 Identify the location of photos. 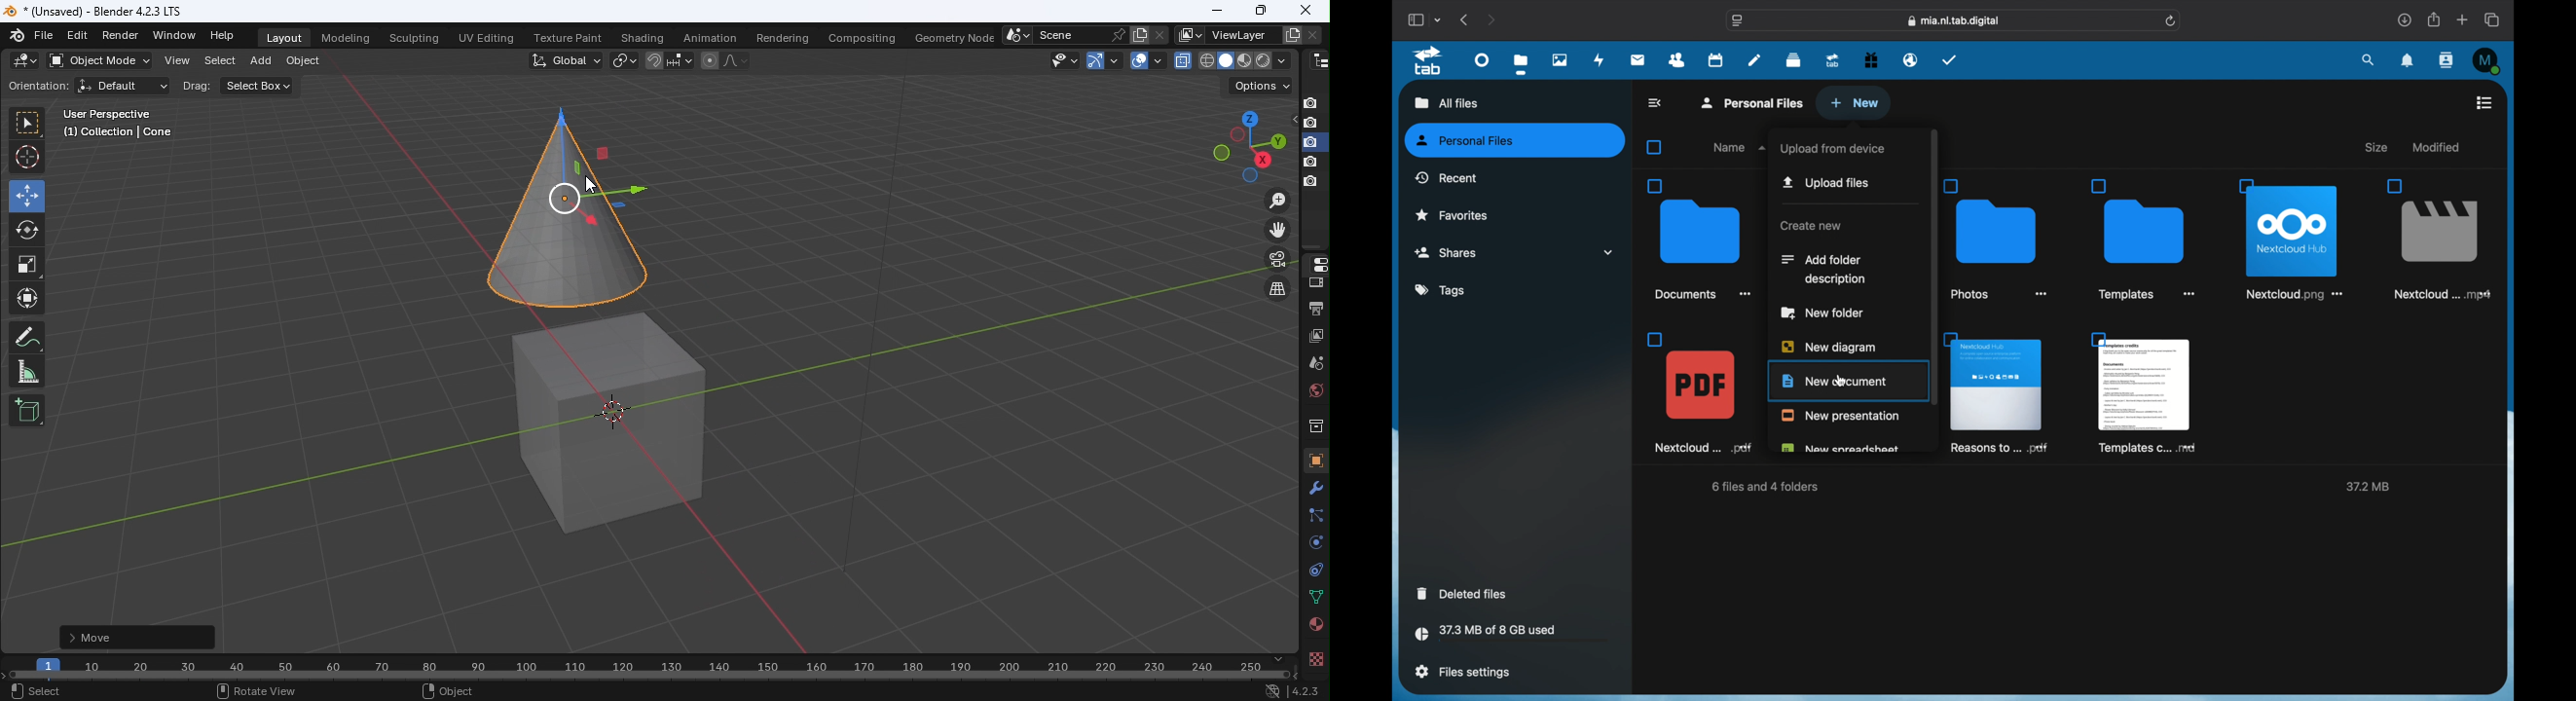
(1561, 60).